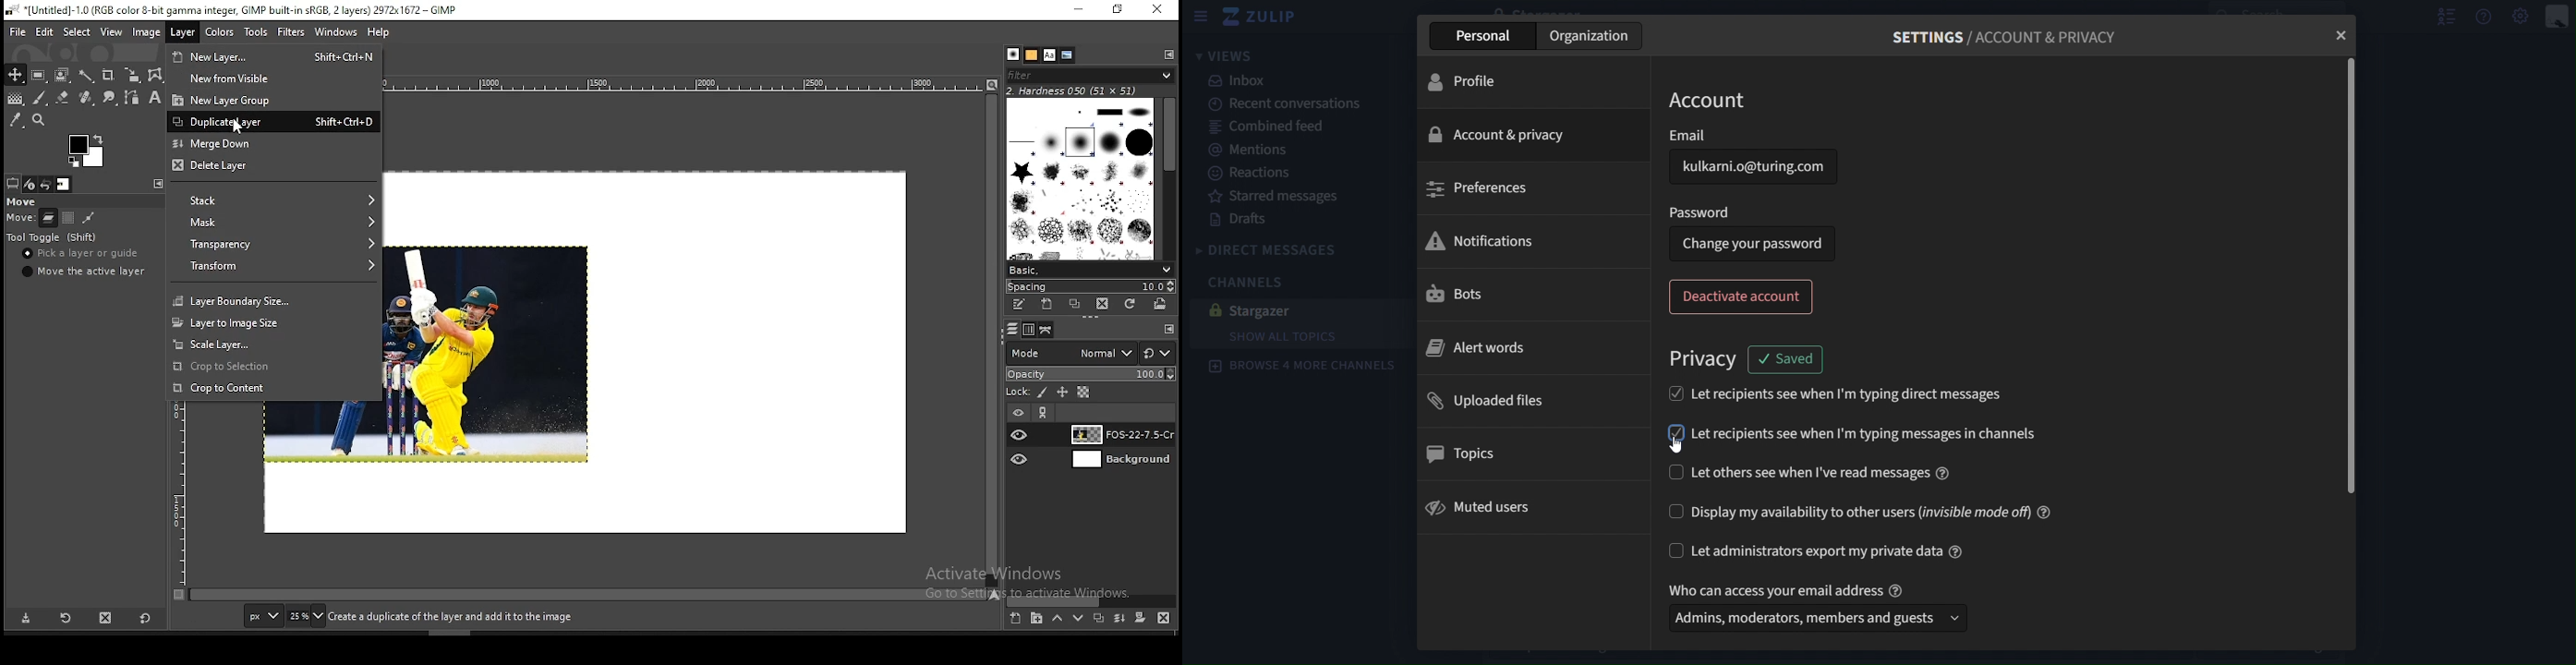 This screenshot has height=672, width=2576. I want to click on kulkarni.o@turing.com, so click(1764, 168).